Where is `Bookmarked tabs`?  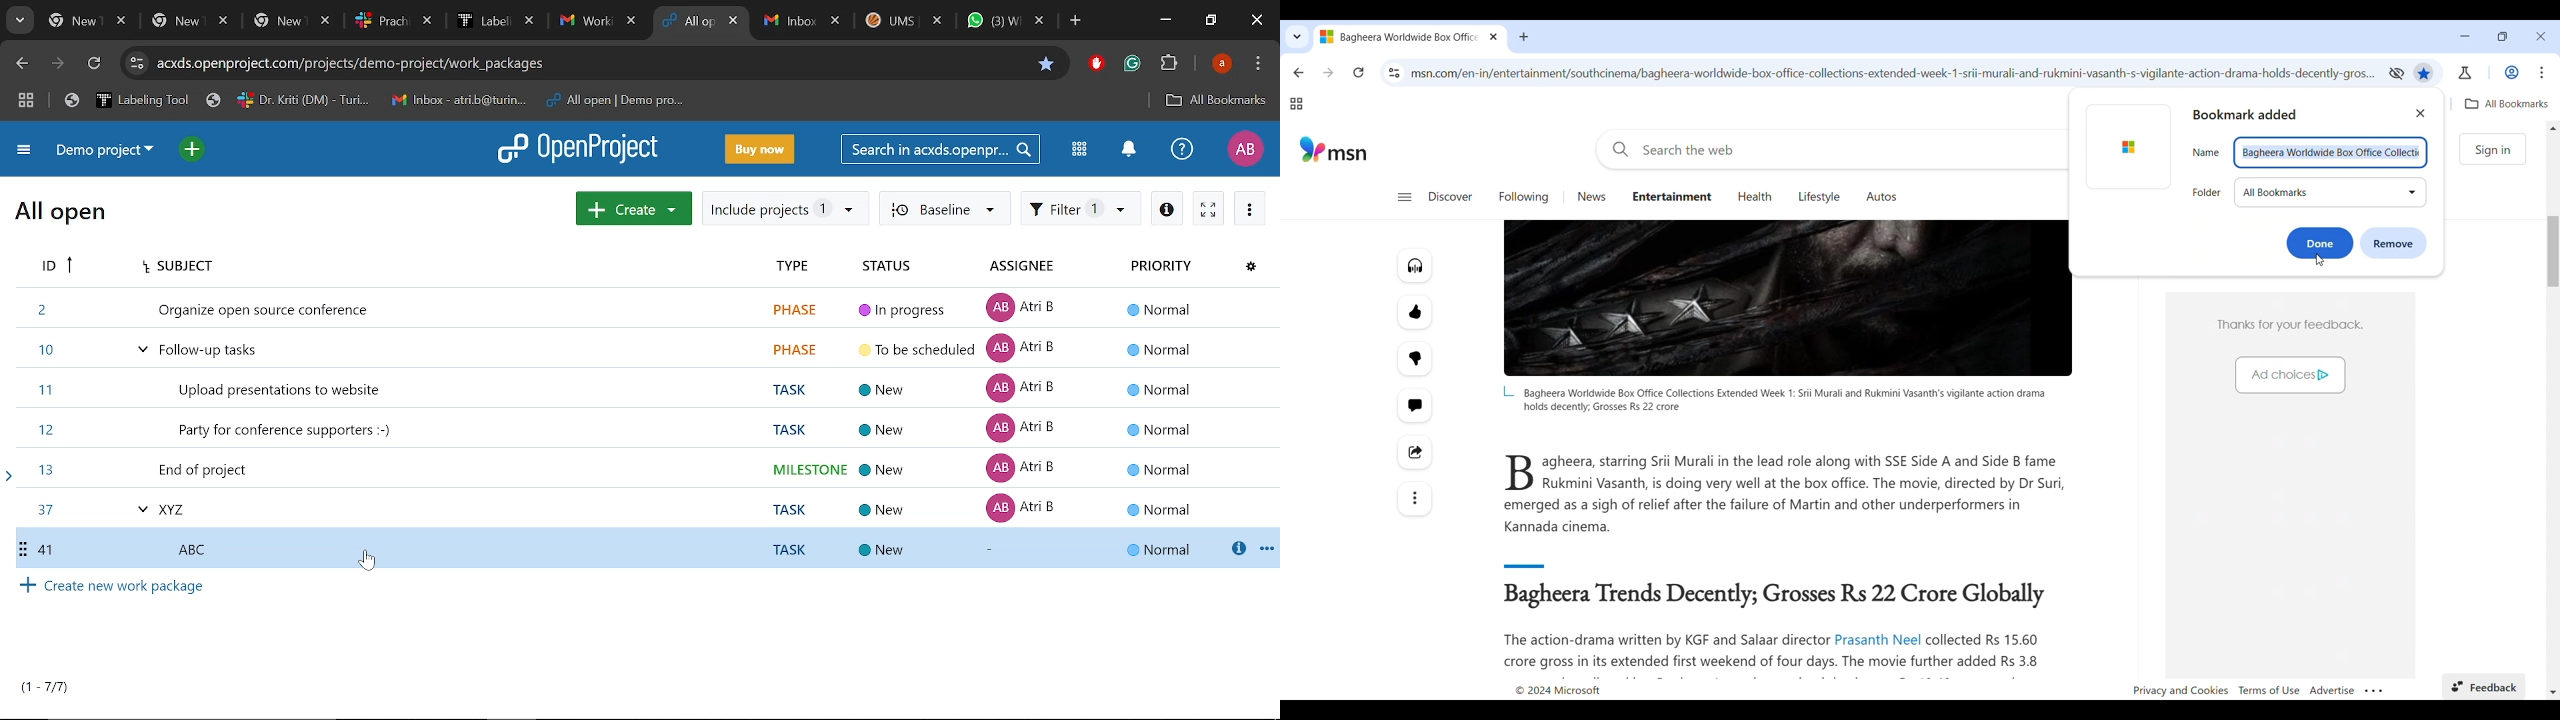
Bookmarked tabs is located at coordinates (378, 101).